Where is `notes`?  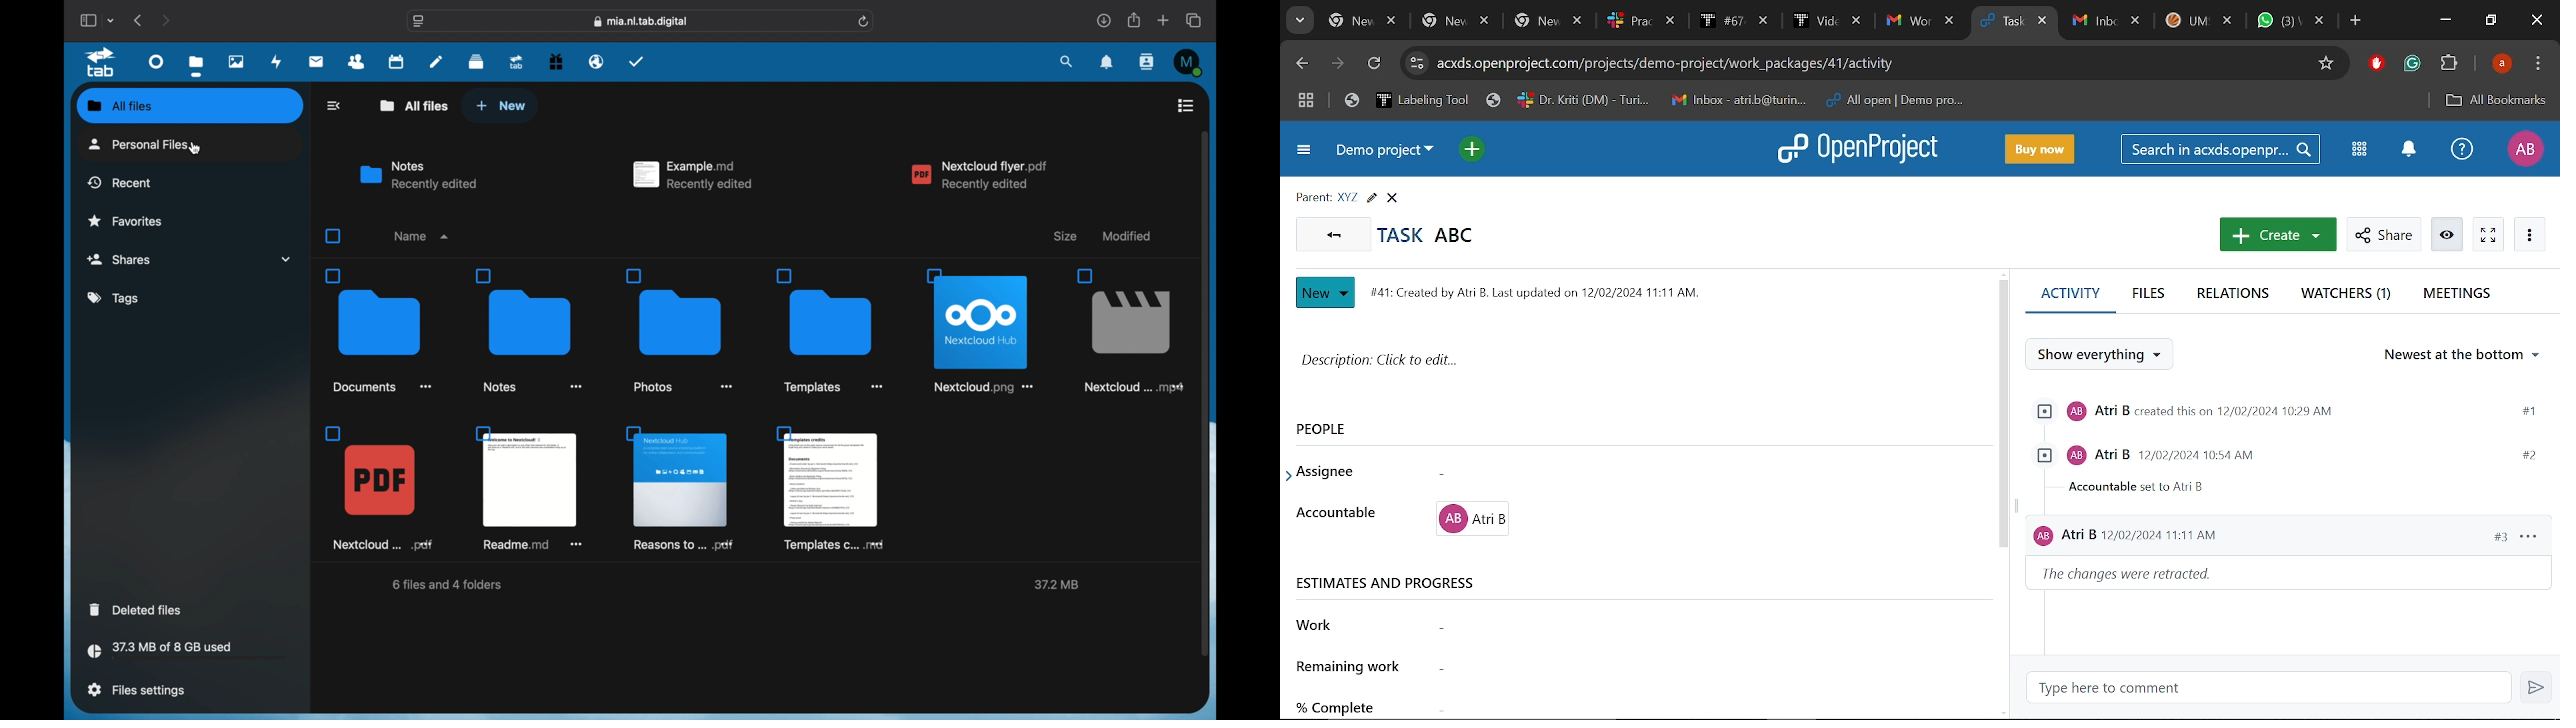
notes is located at coordinates (436, 61).